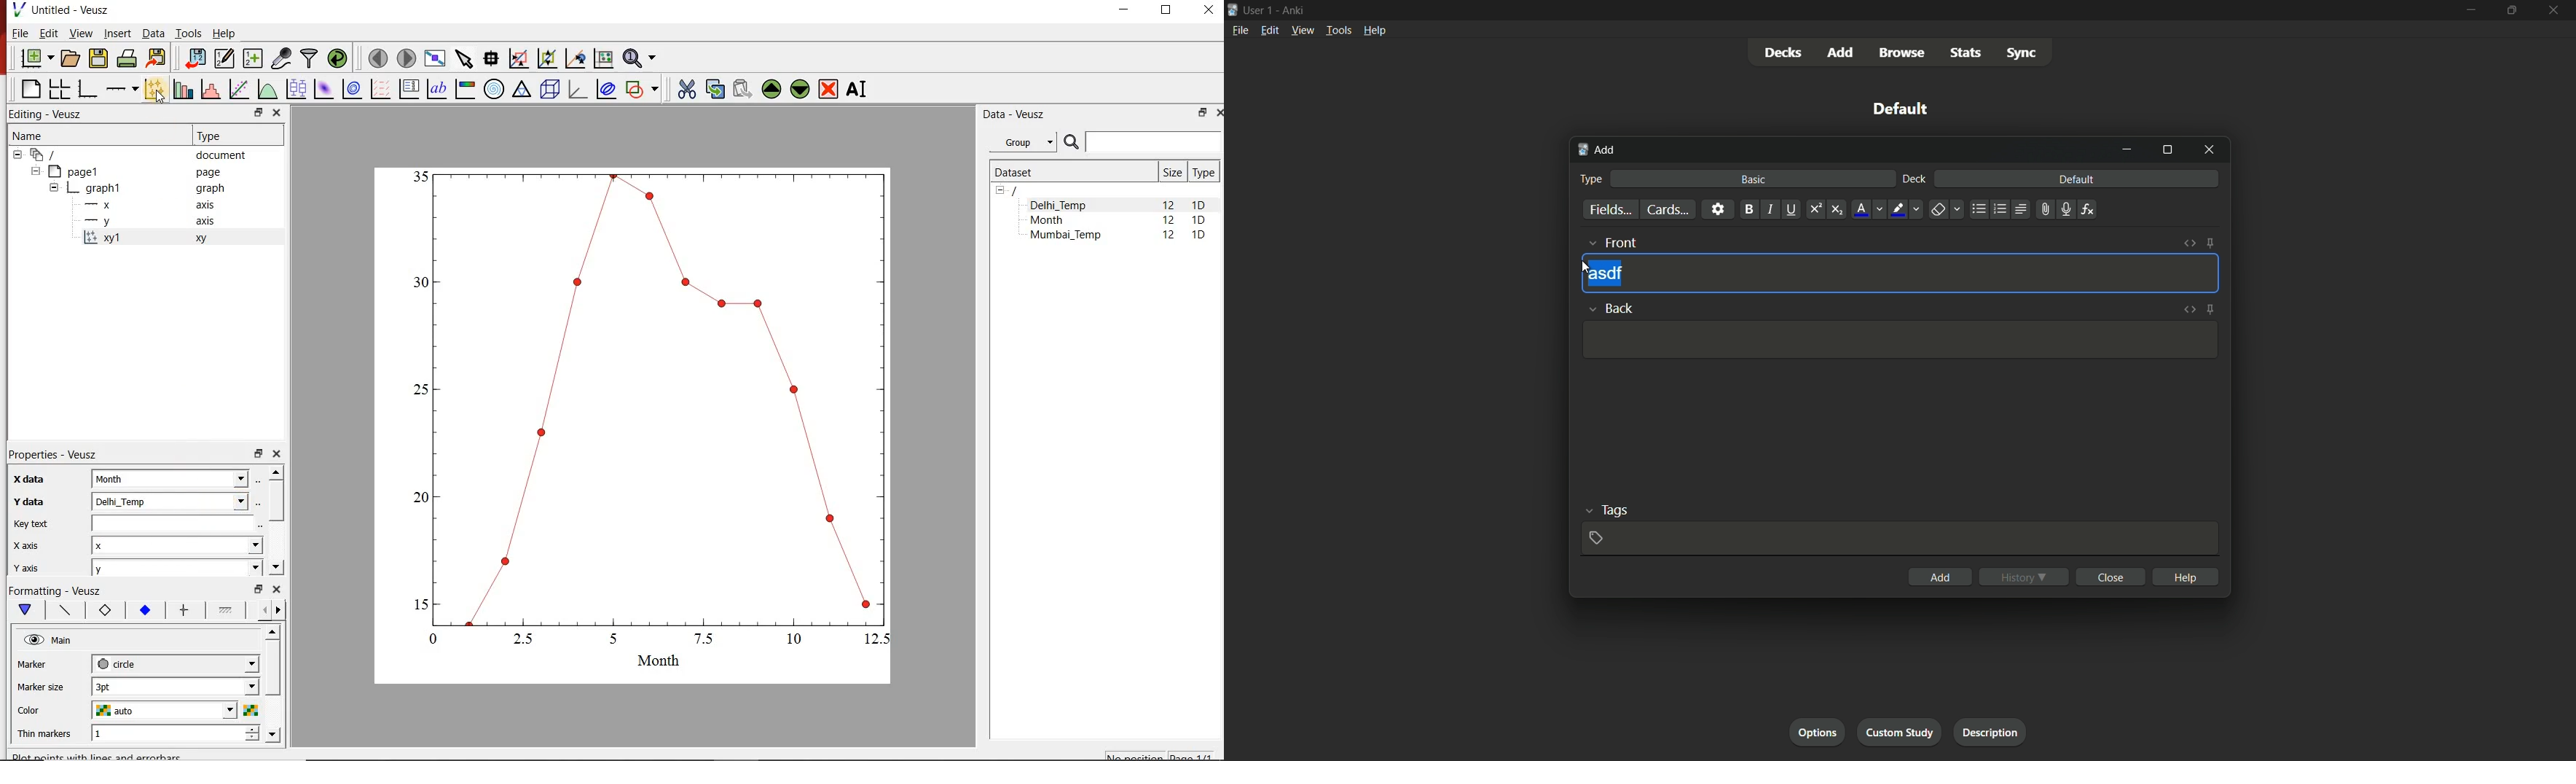 The image size is (2576, 784). Describe the element at coordinates (2190, 243) in the screenshot. I see `toggle html editor` at that location.